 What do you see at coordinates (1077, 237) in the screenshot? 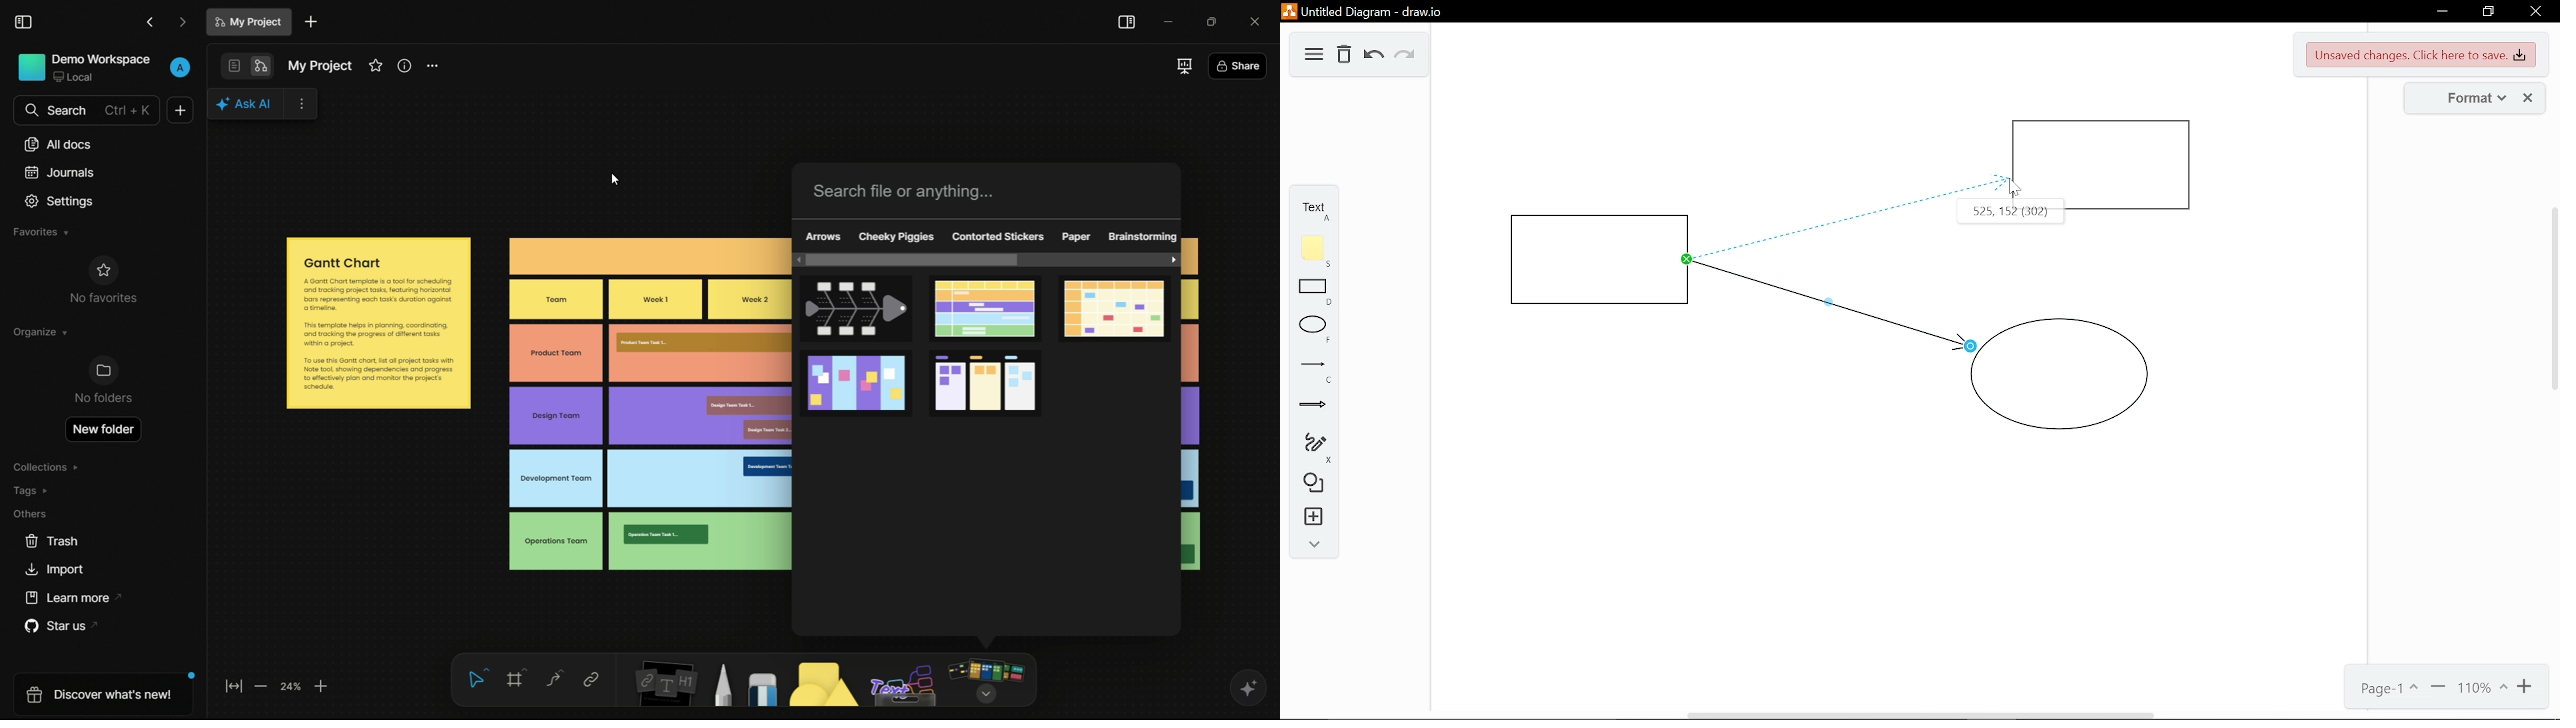
I see `Paper` at bounding box center [1077, 237].